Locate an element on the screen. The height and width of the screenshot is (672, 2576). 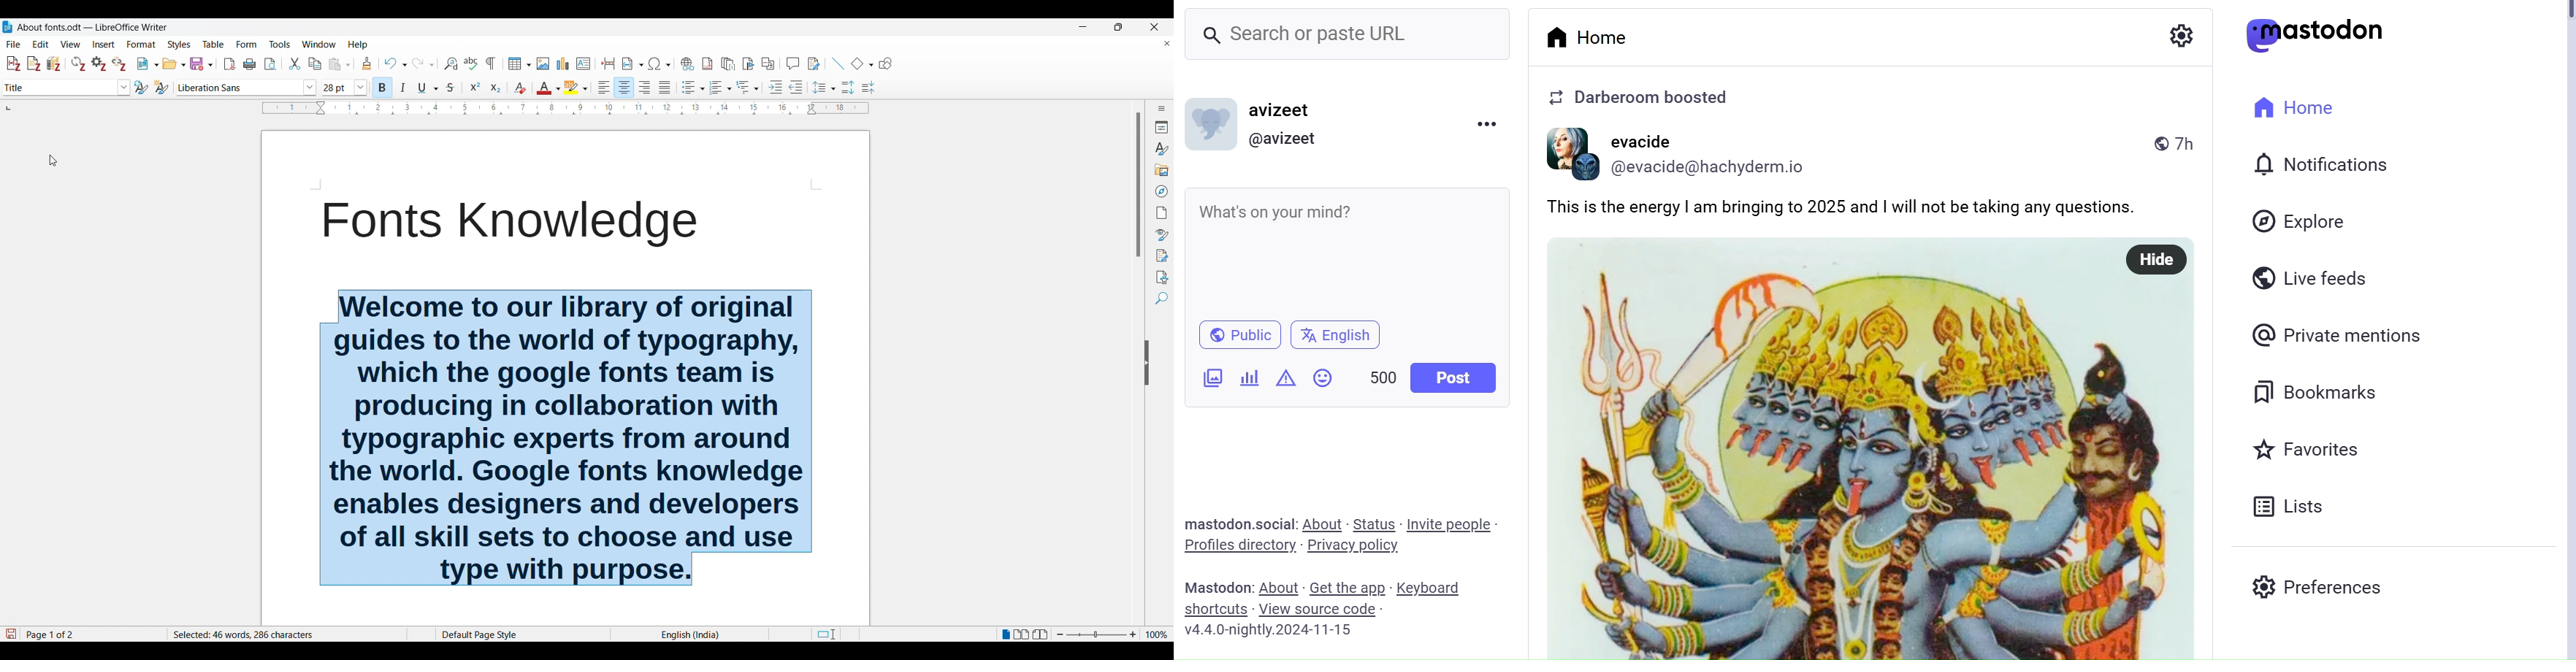
Insert graph is located at coordinates (562, 63).